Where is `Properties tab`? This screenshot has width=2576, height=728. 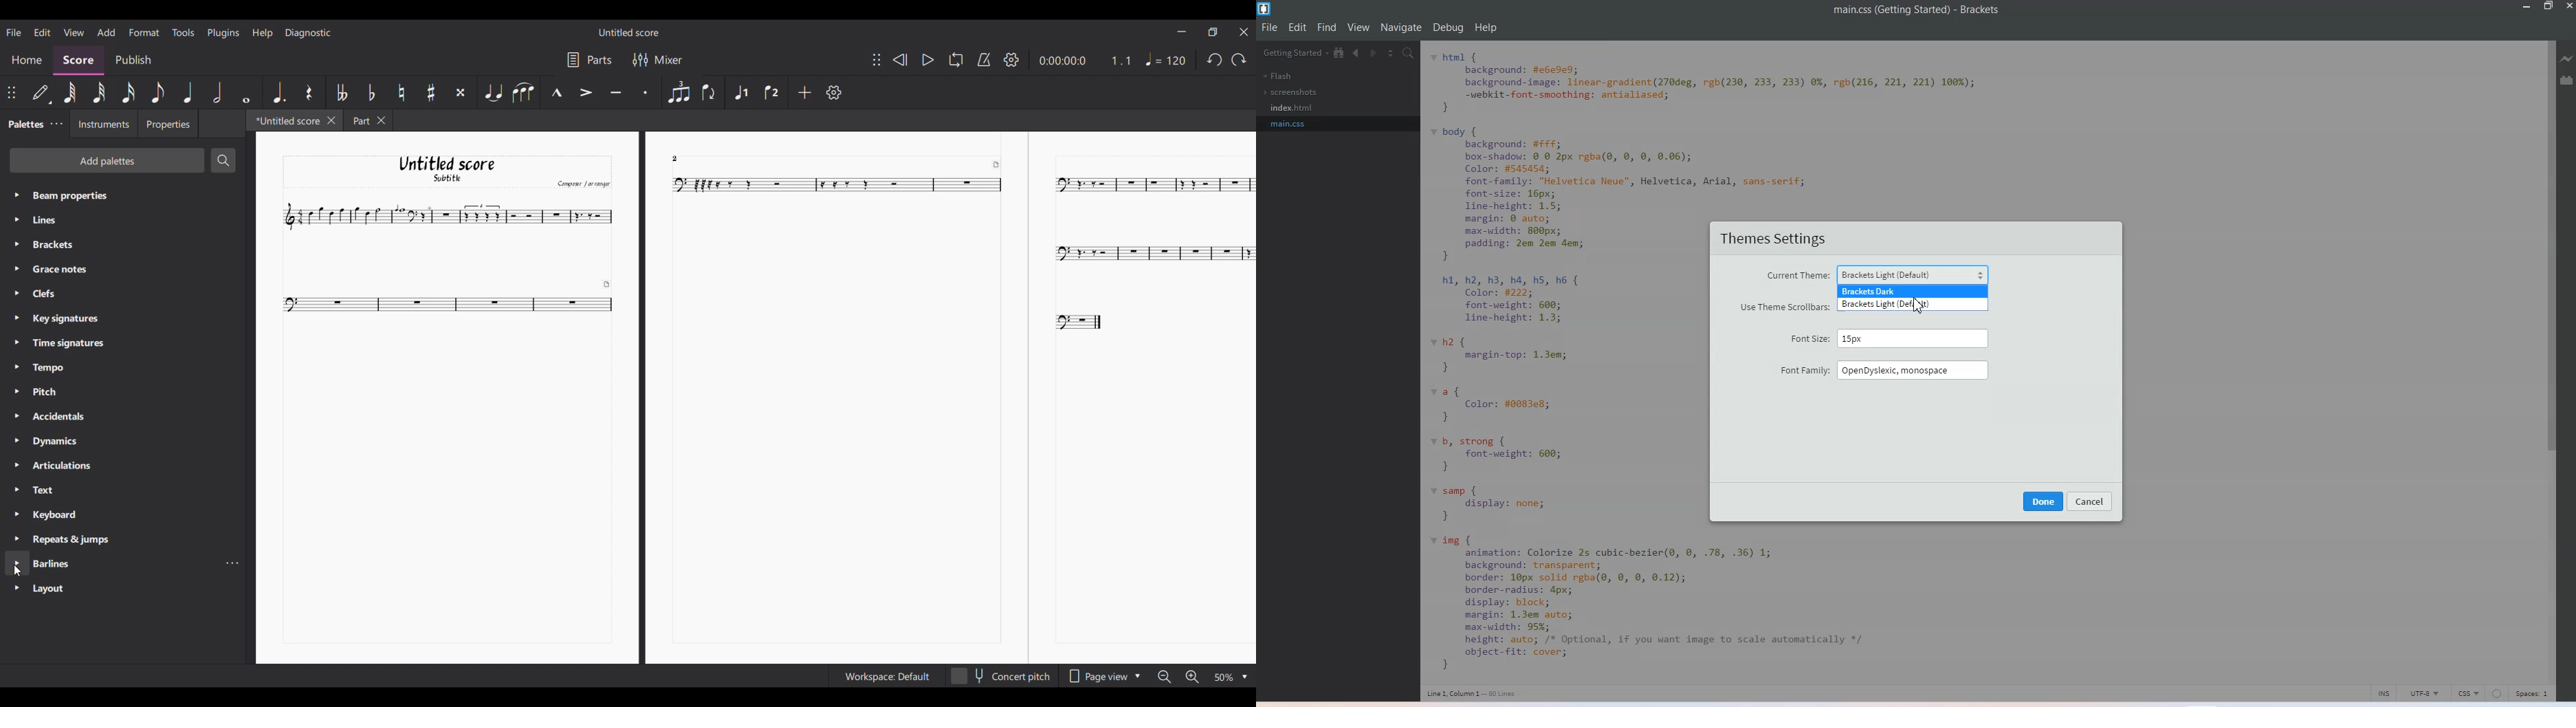 Properties tab is located at coordinates (168, 124).